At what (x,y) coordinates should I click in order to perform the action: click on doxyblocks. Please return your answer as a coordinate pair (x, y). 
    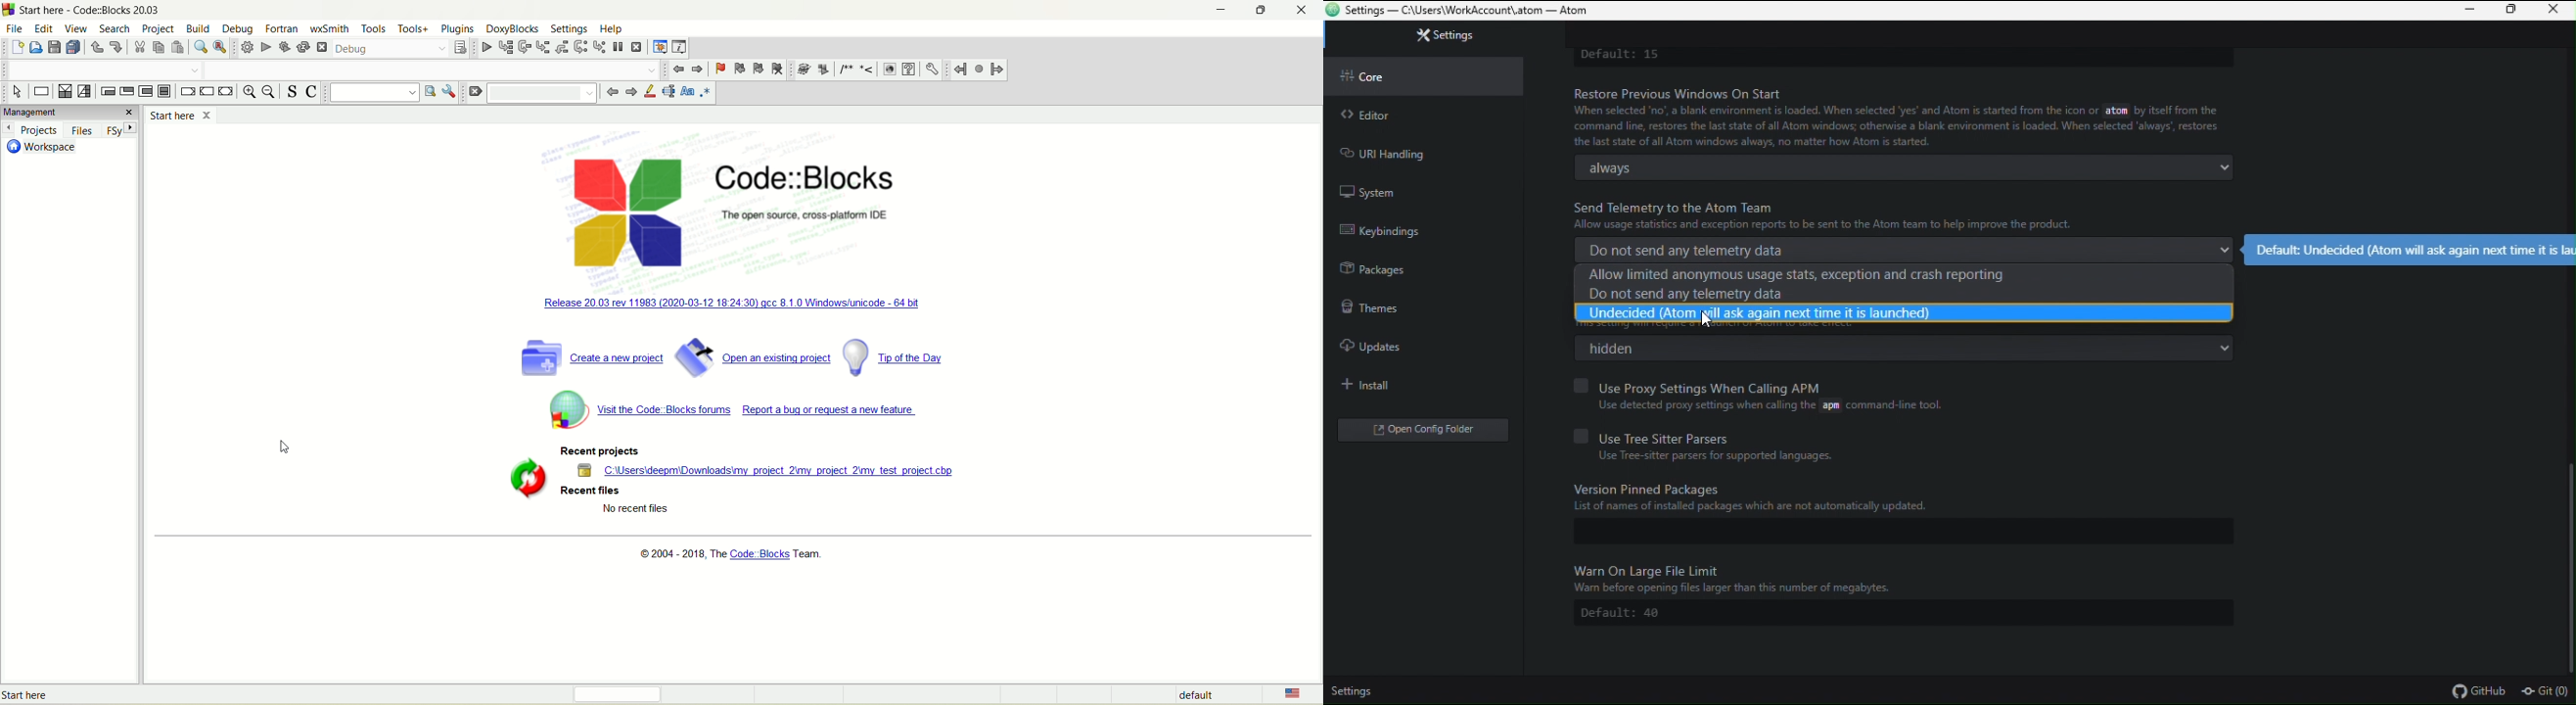
    Looking at the image, I should click on (512, 29).